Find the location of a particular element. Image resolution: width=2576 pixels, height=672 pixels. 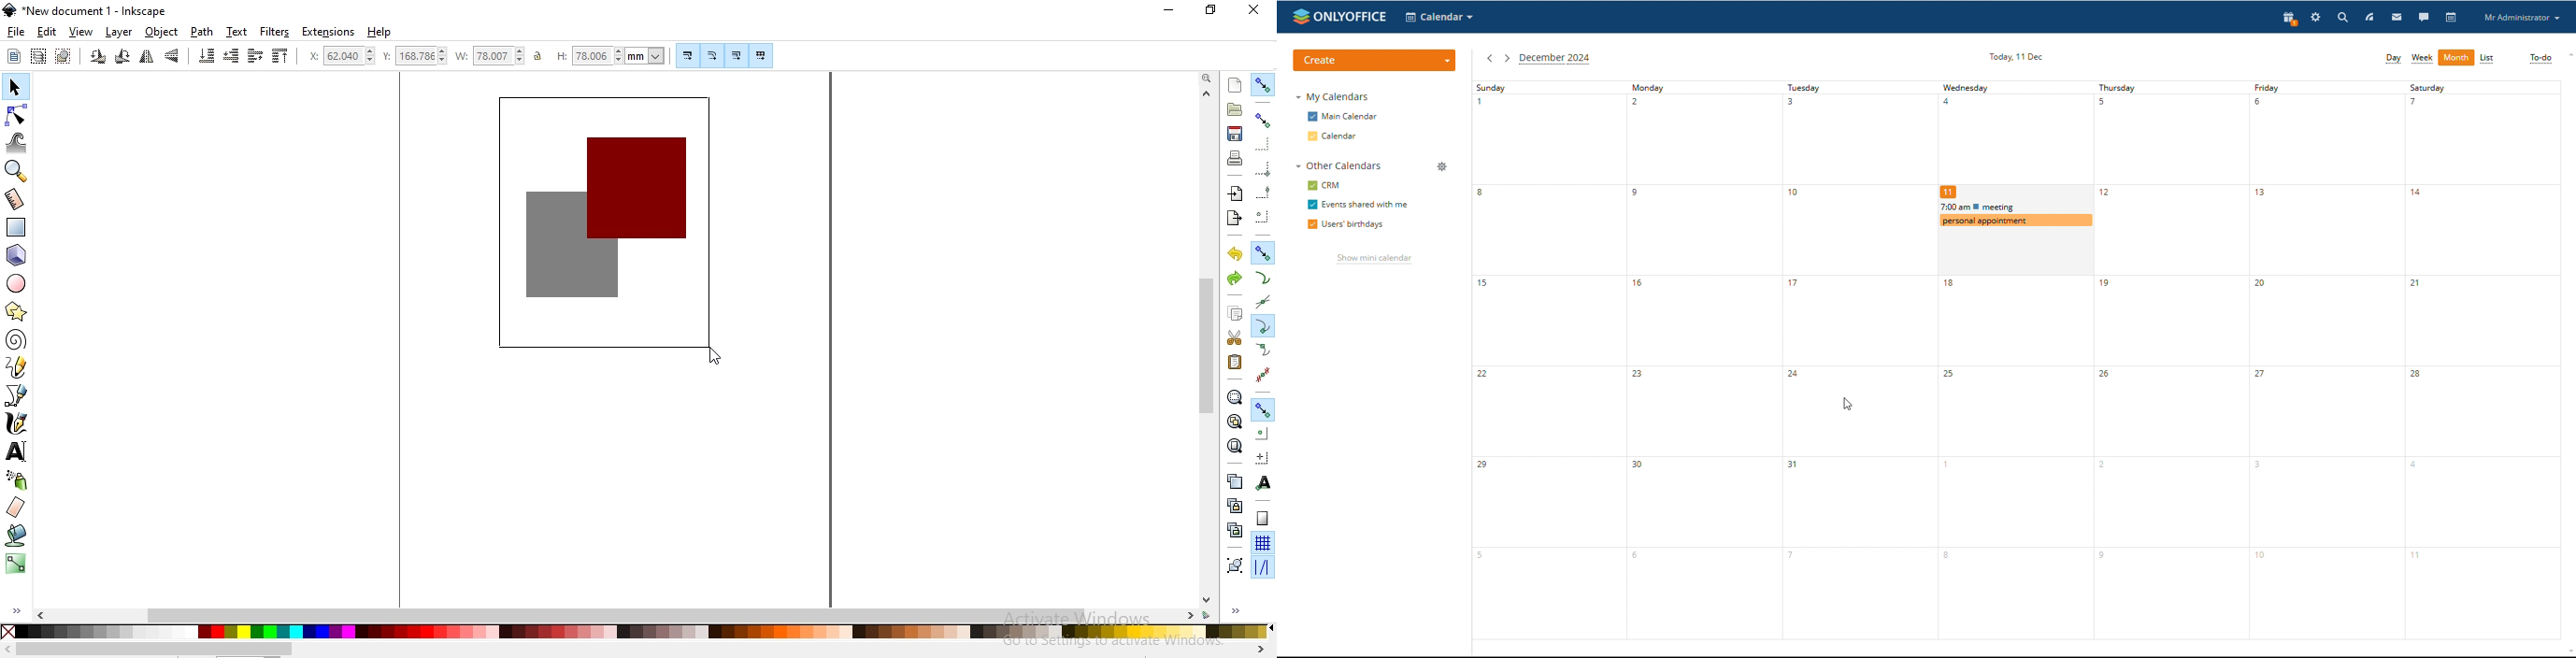

snap nodes, paths and headlines is located at coordinates (1263, 252).